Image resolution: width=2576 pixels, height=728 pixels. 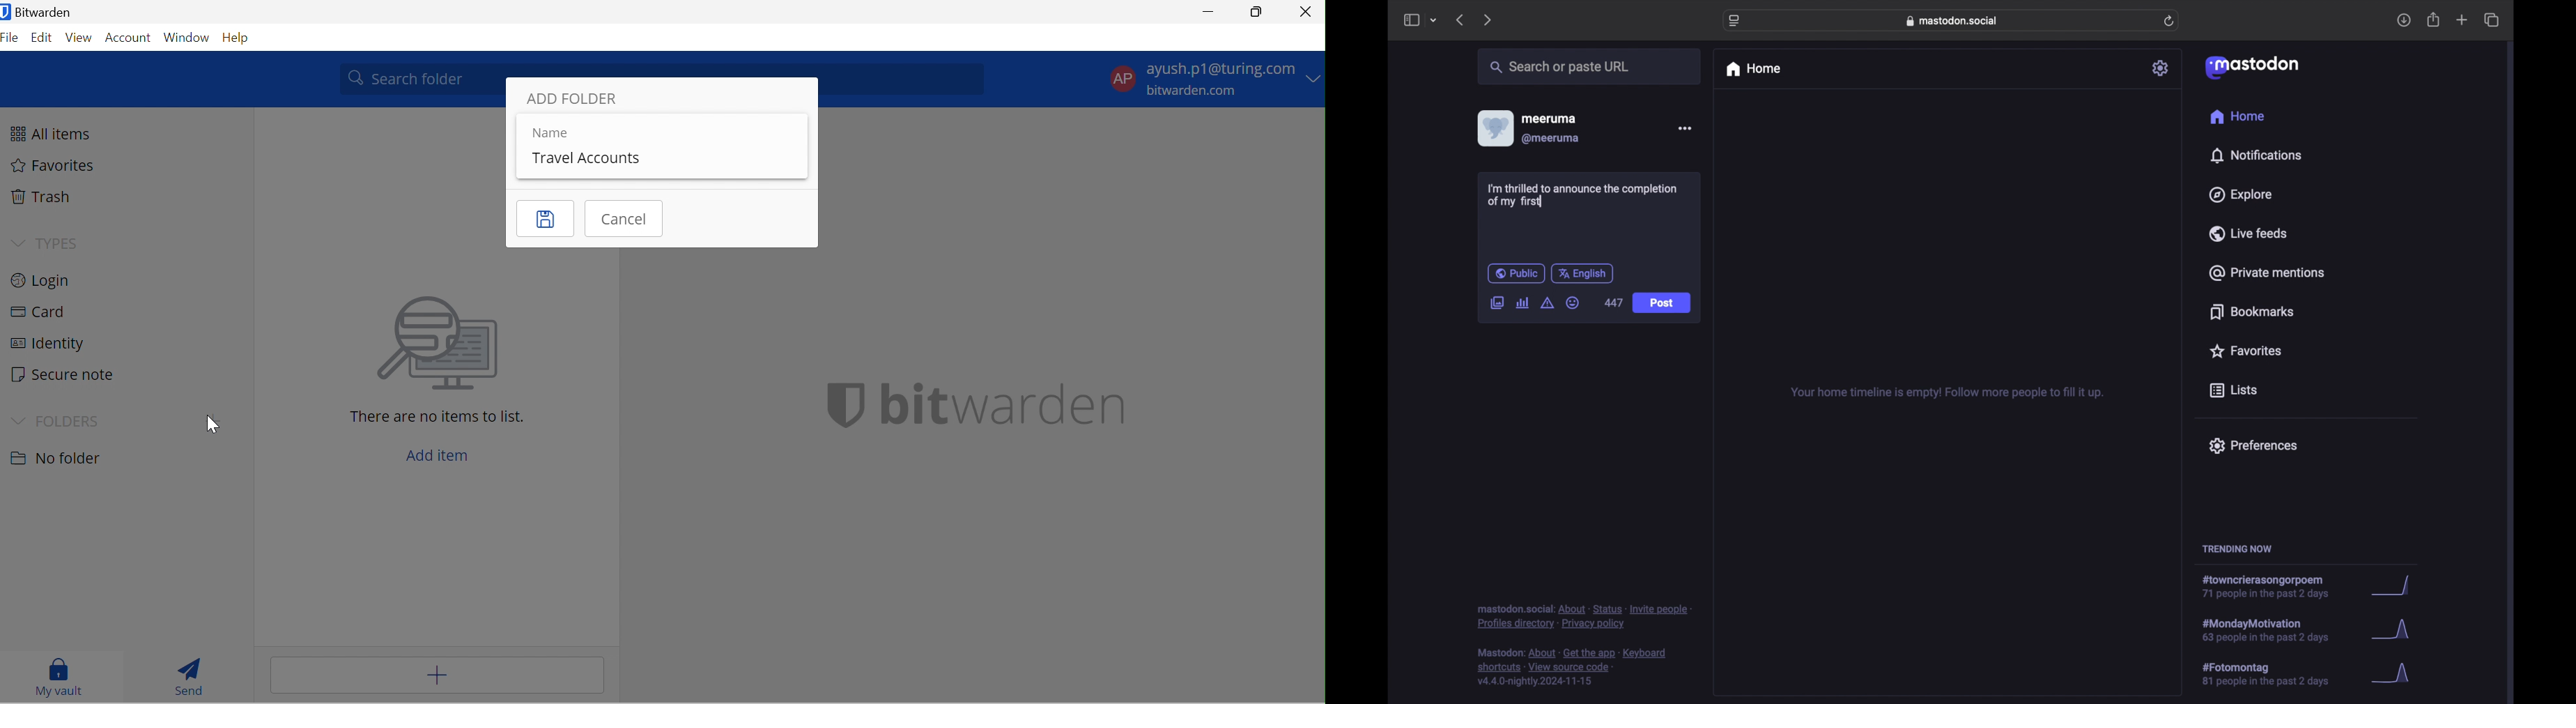 I want to click on ADD FOLDER, so click(x=576, y=97).